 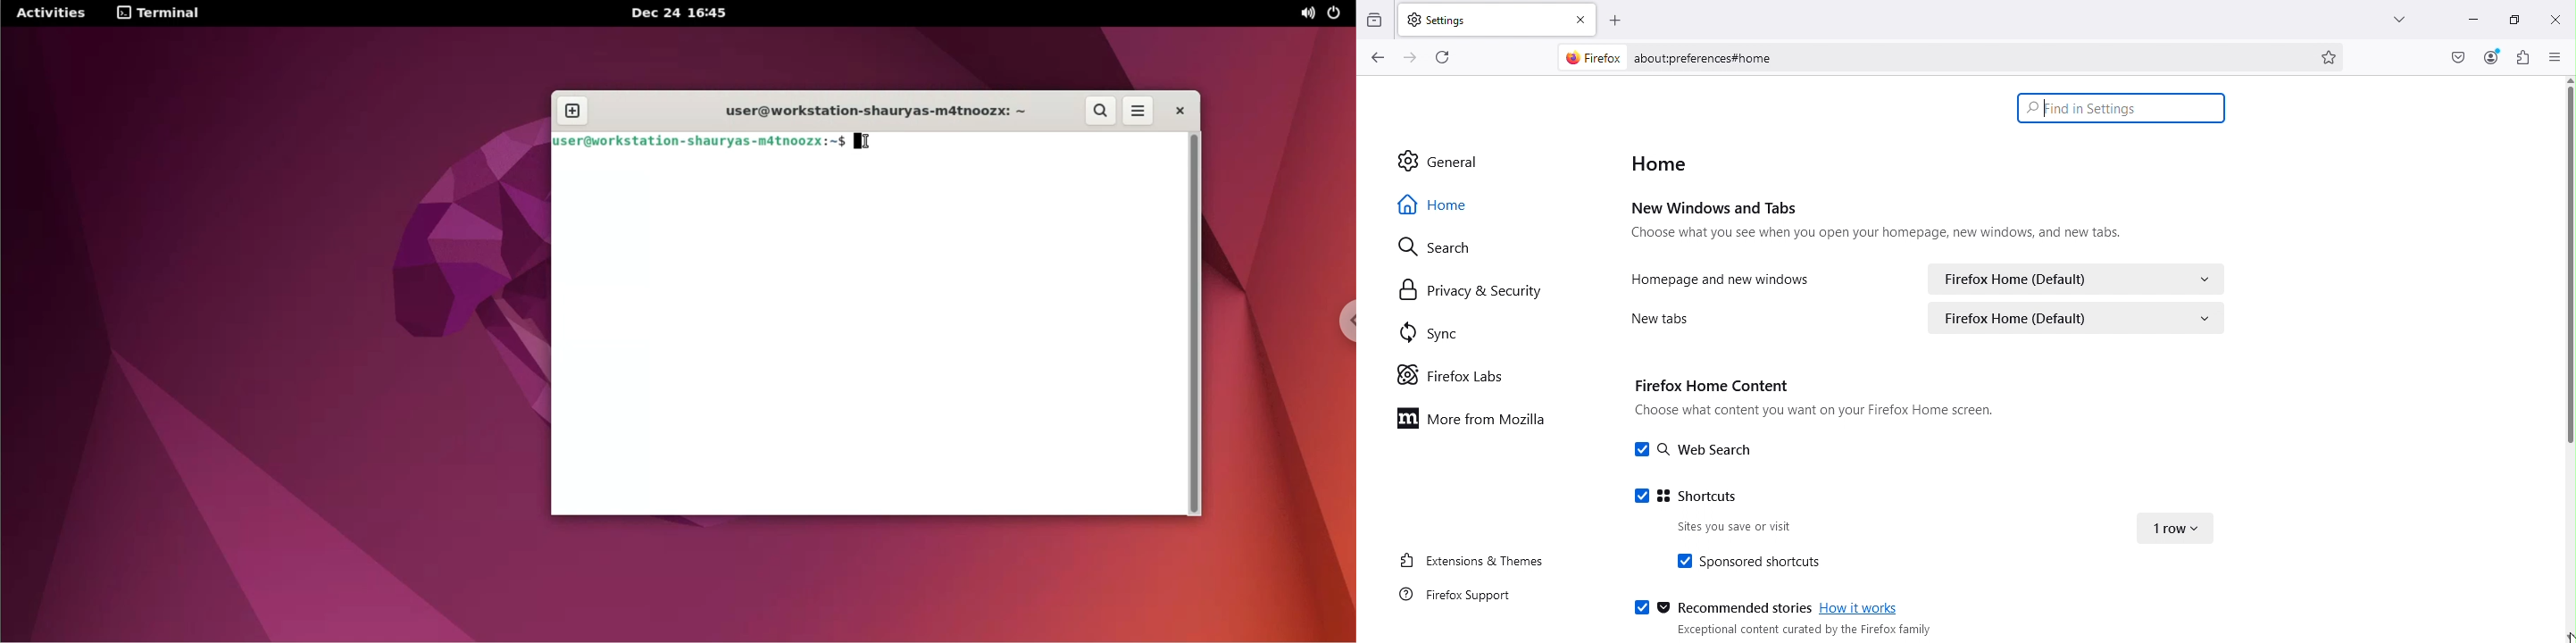 What do you see at coordinates (2553, 17) in the screenshot?
I see `Close` at bounding box center [2553, 17].